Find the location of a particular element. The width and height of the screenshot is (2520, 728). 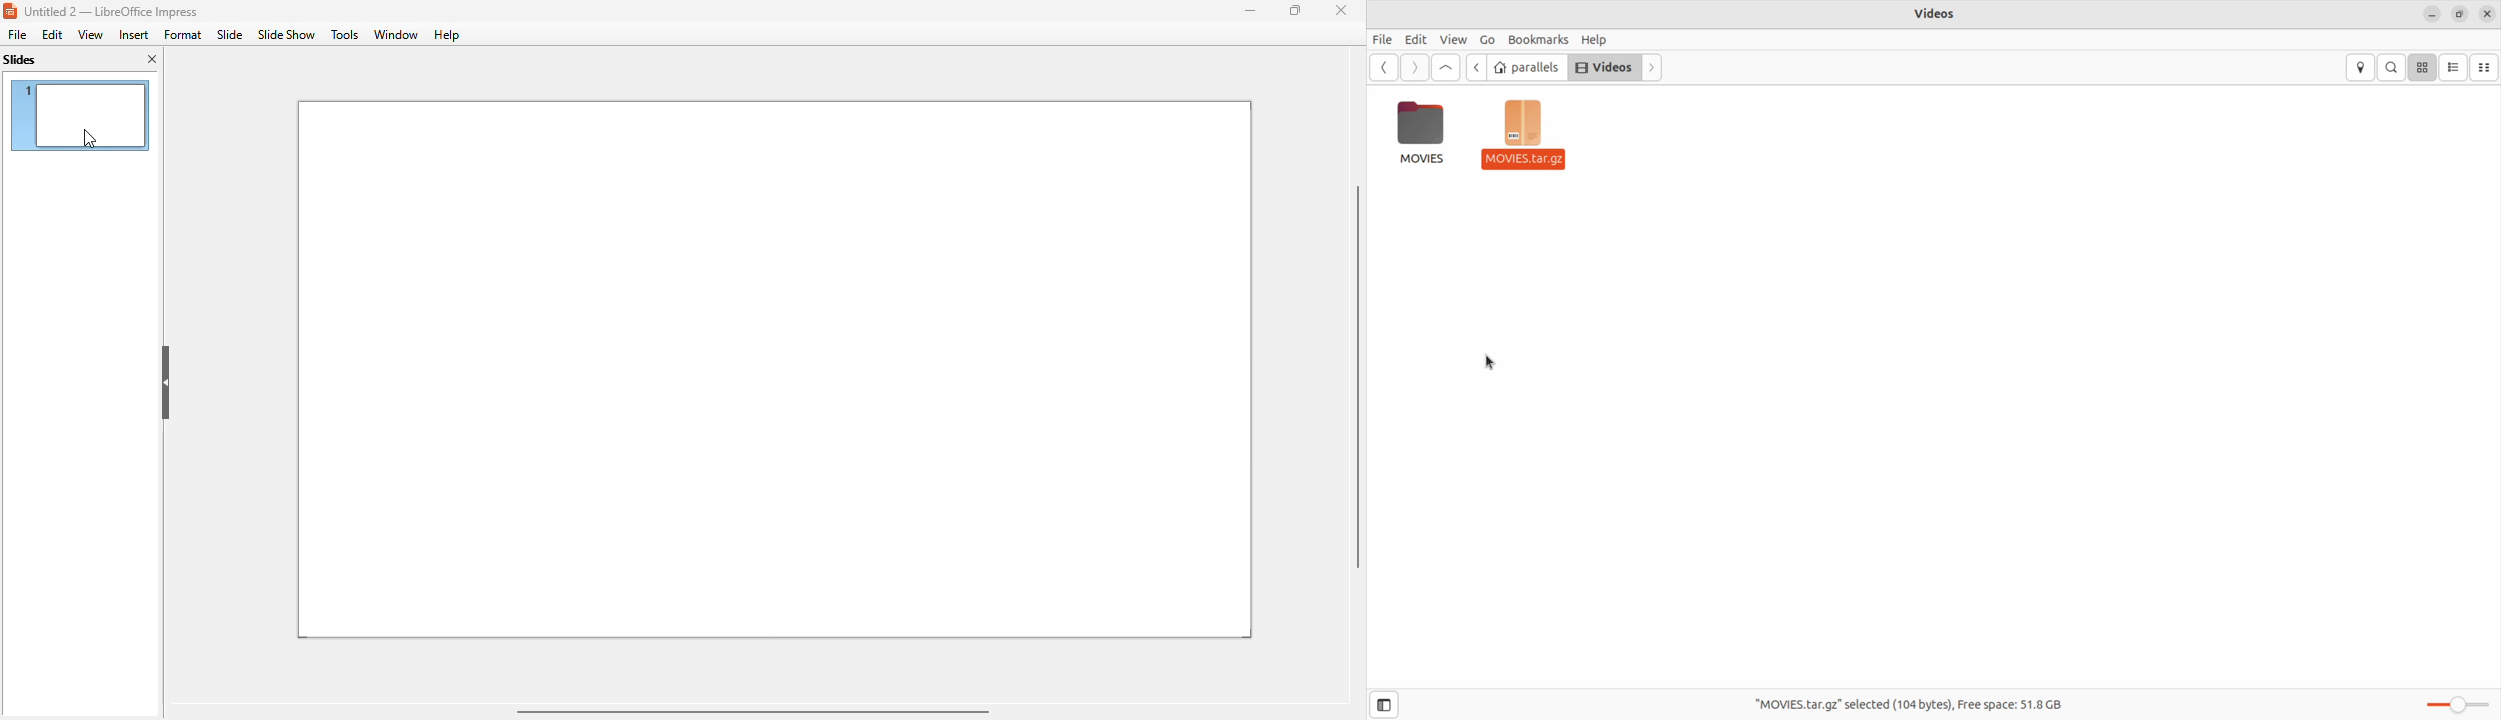

maximize is located at coordinates (1296, 10).